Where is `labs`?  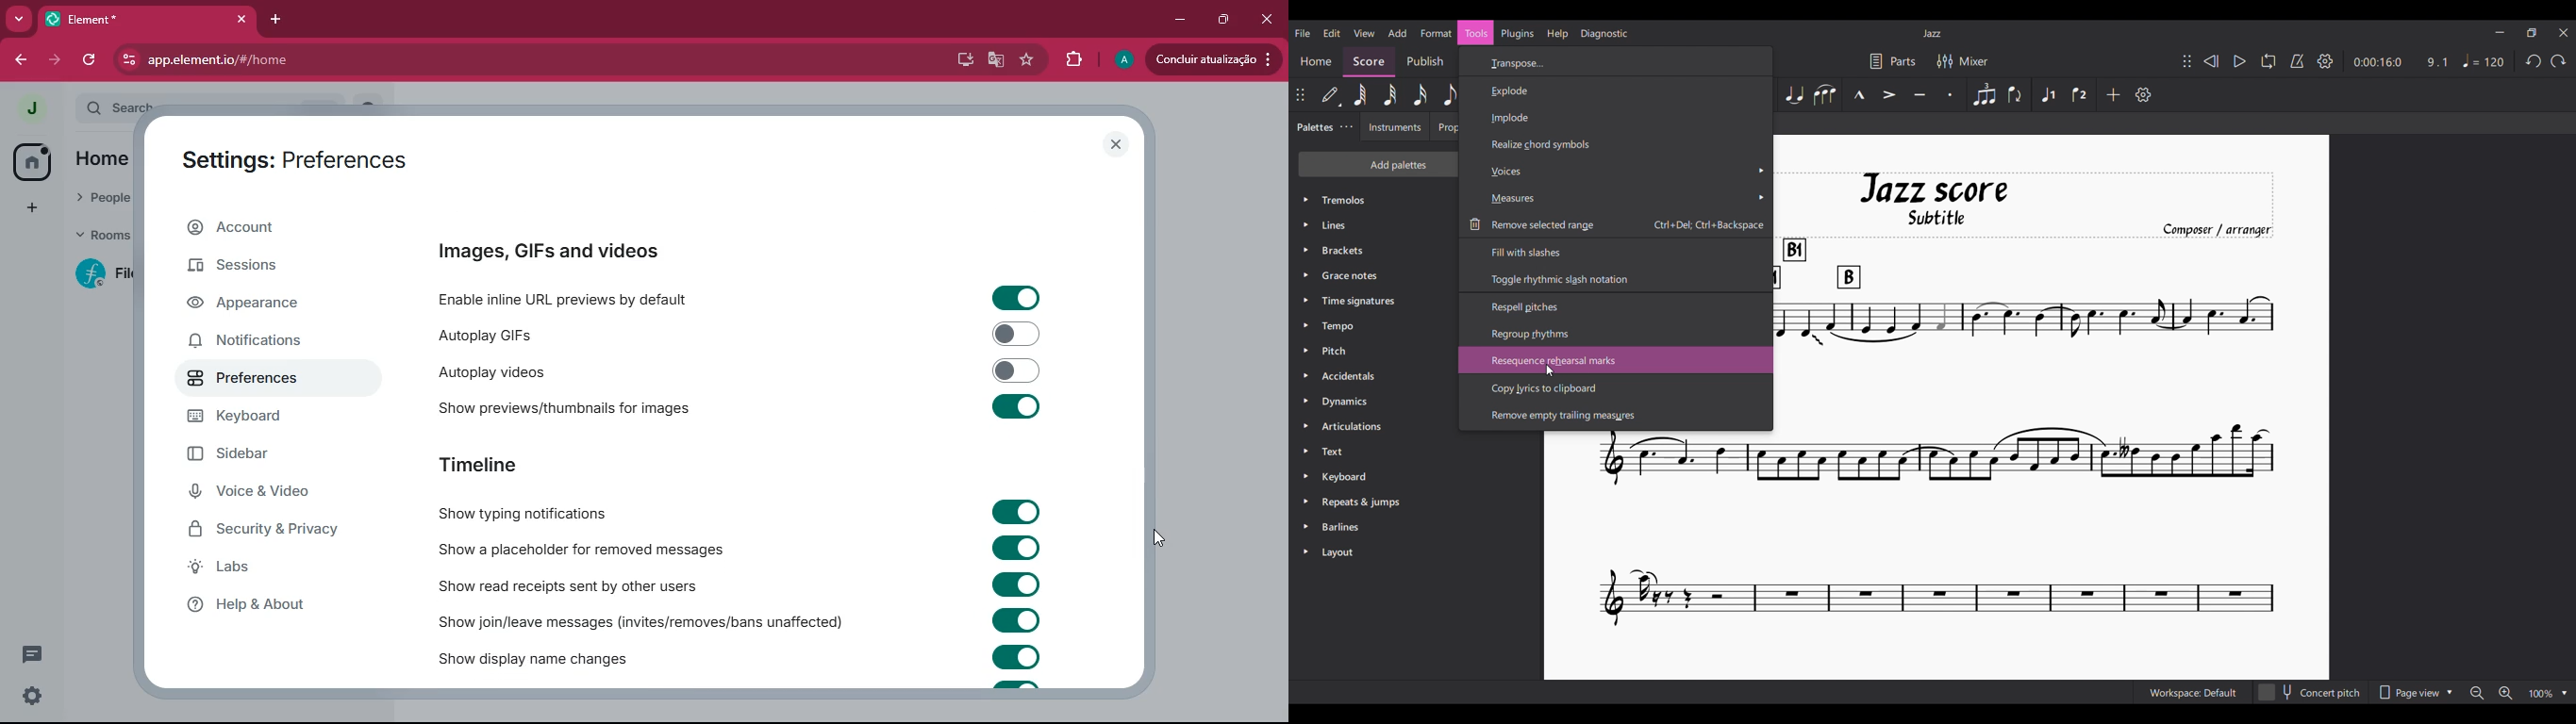
labs is located at coordinates (285, 568).